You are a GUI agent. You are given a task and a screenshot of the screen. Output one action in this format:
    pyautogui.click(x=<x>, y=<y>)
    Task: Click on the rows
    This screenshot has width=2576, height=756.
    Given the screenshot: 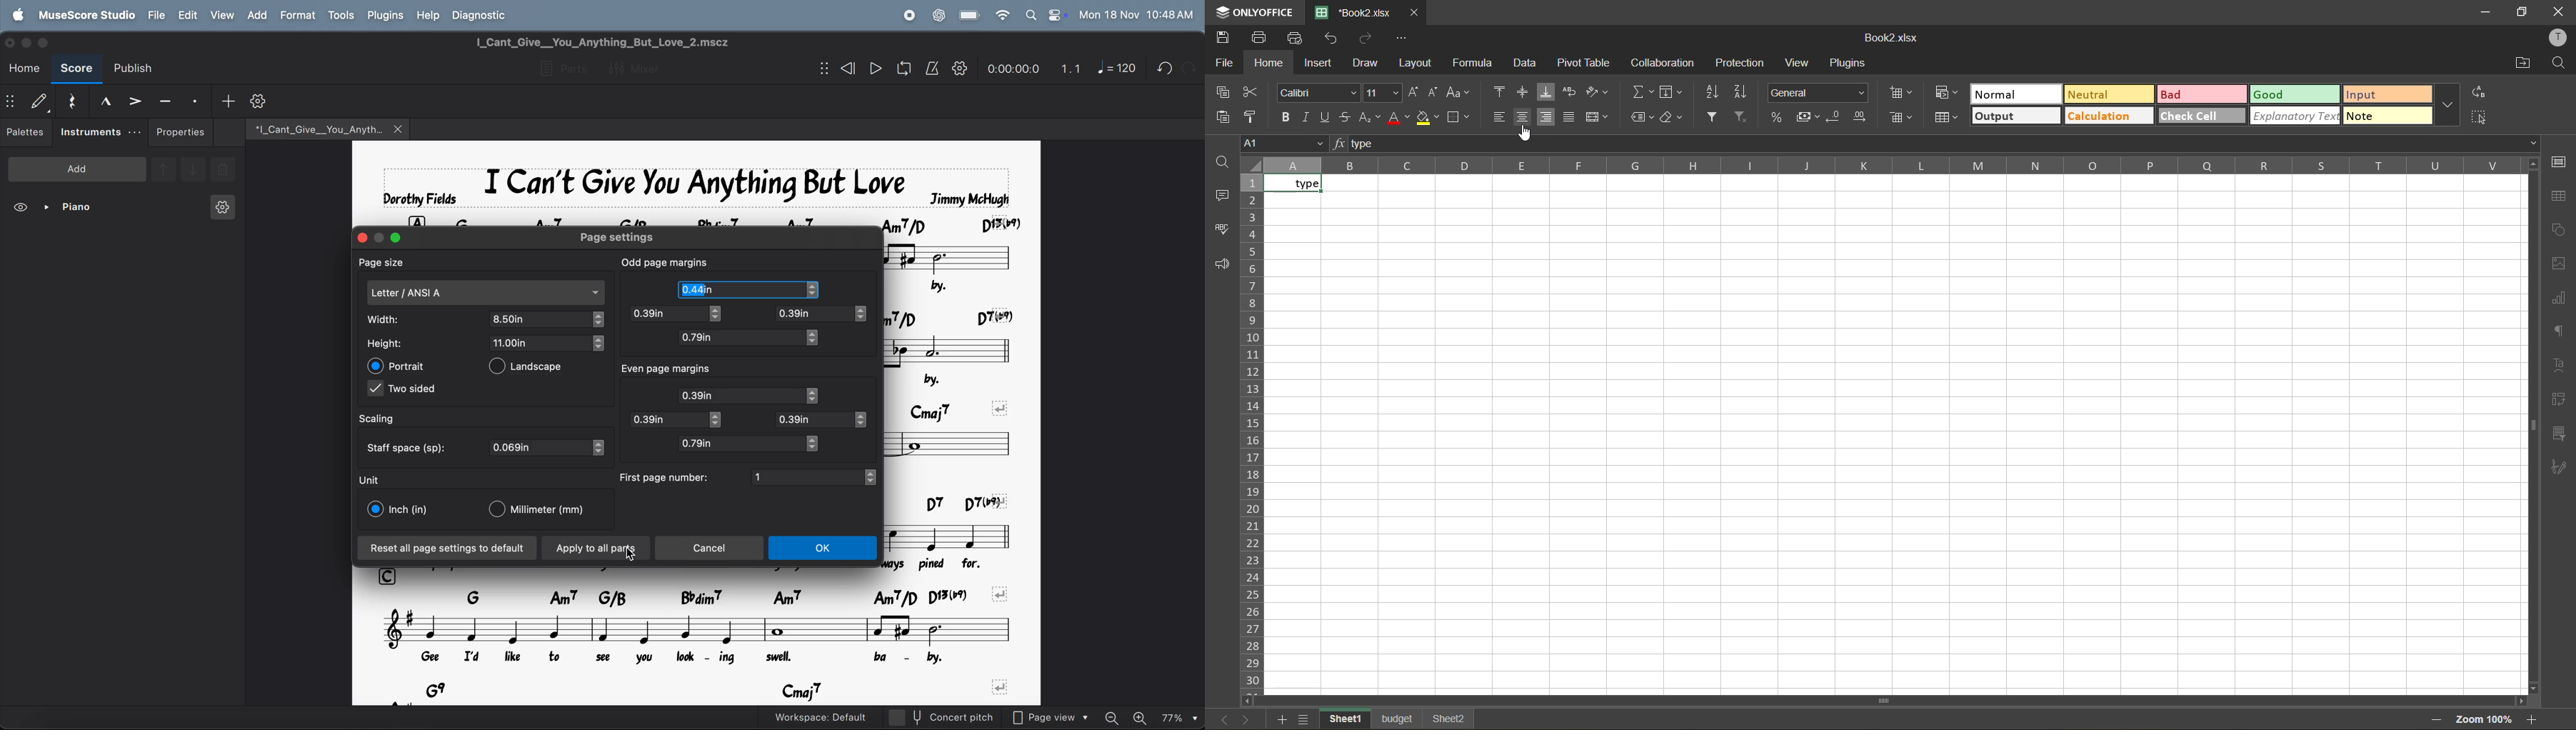 What is the action you would take?
    pyautogui.click(x=390, y=575)
    